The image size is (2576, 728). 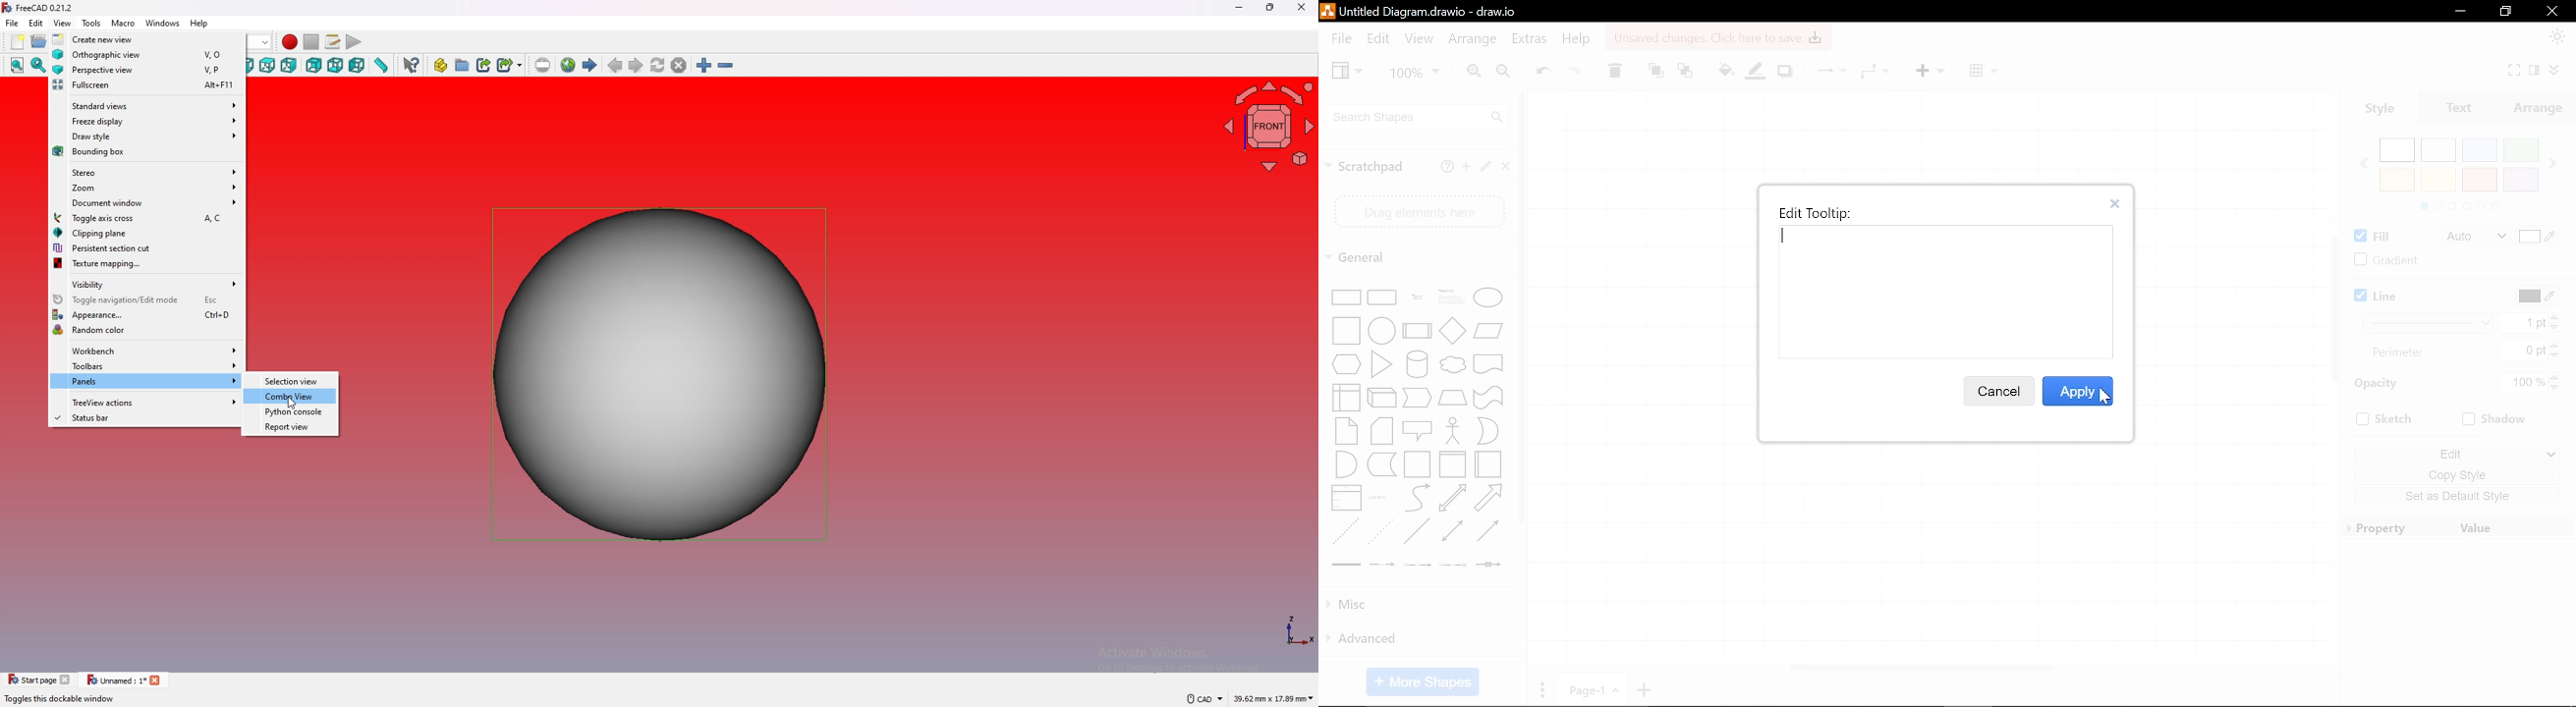 I want to click on stop loading, so click(x=679, y=65).